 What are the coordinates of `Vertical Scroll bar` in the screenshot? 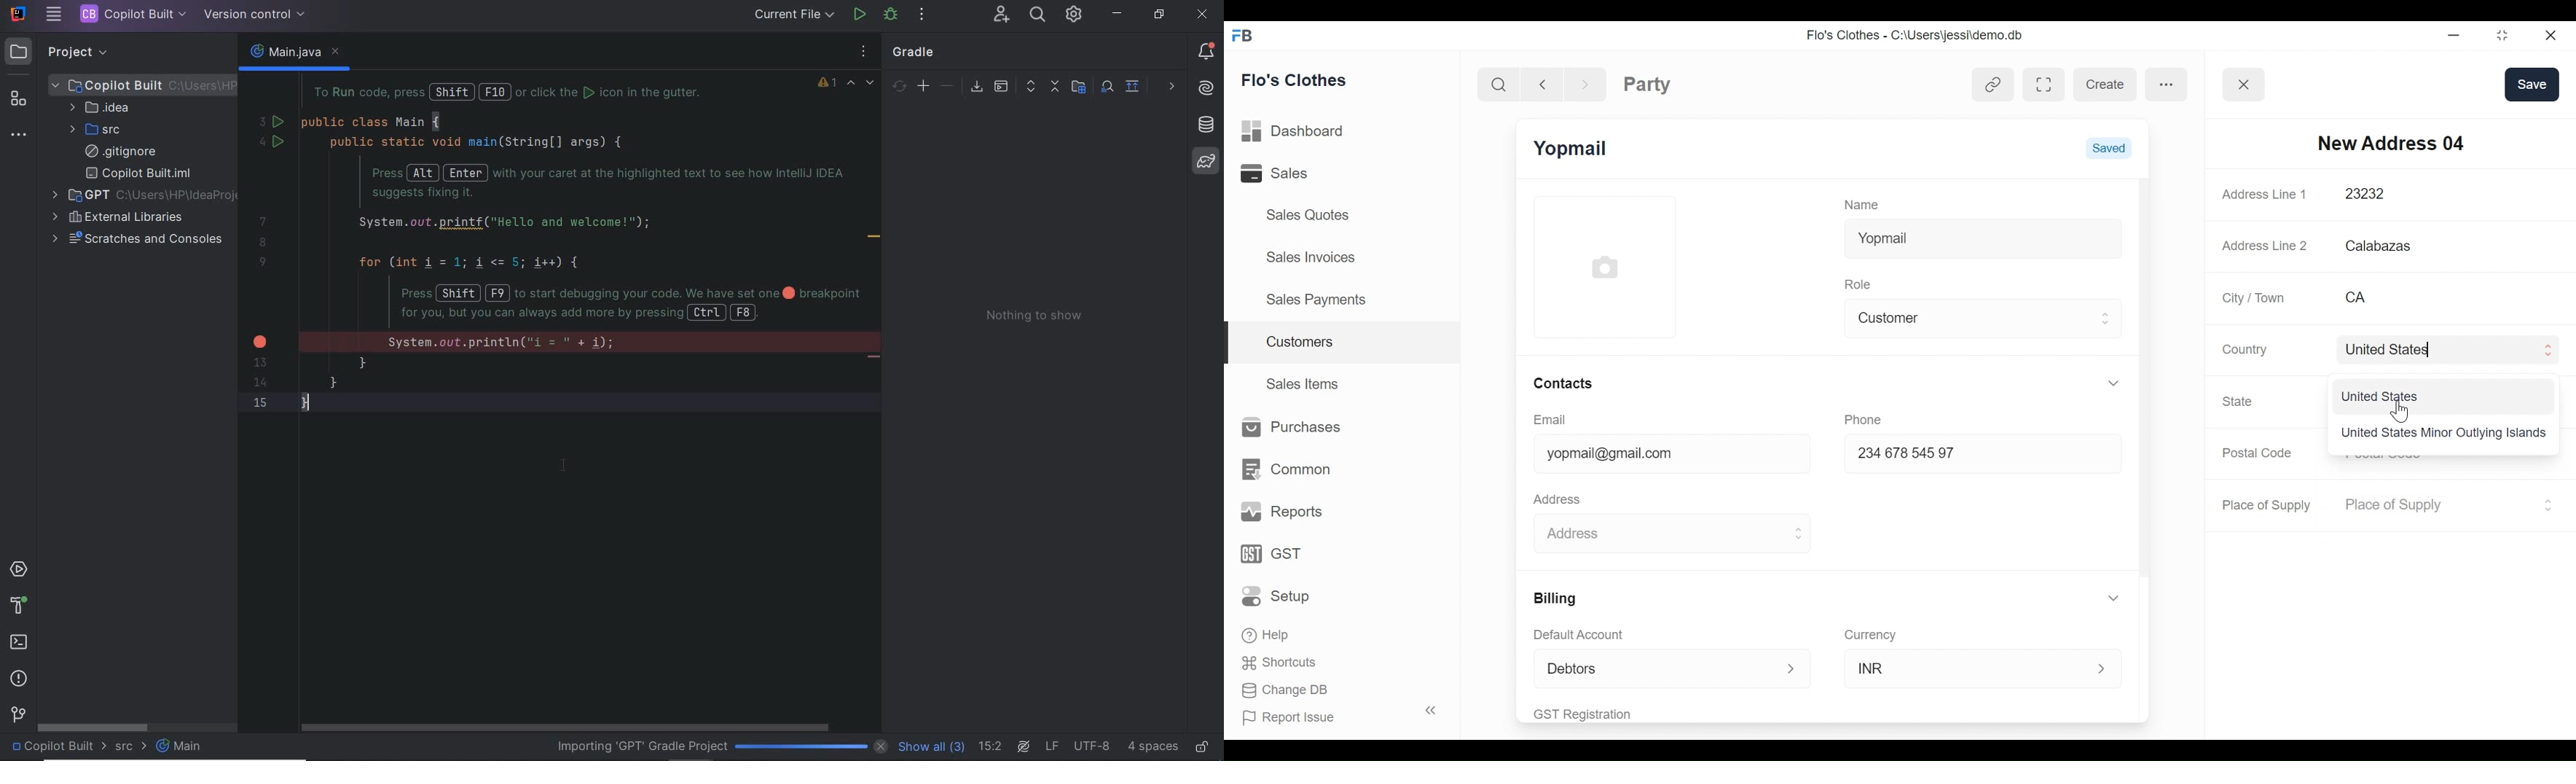 It's located at (2144, 378).